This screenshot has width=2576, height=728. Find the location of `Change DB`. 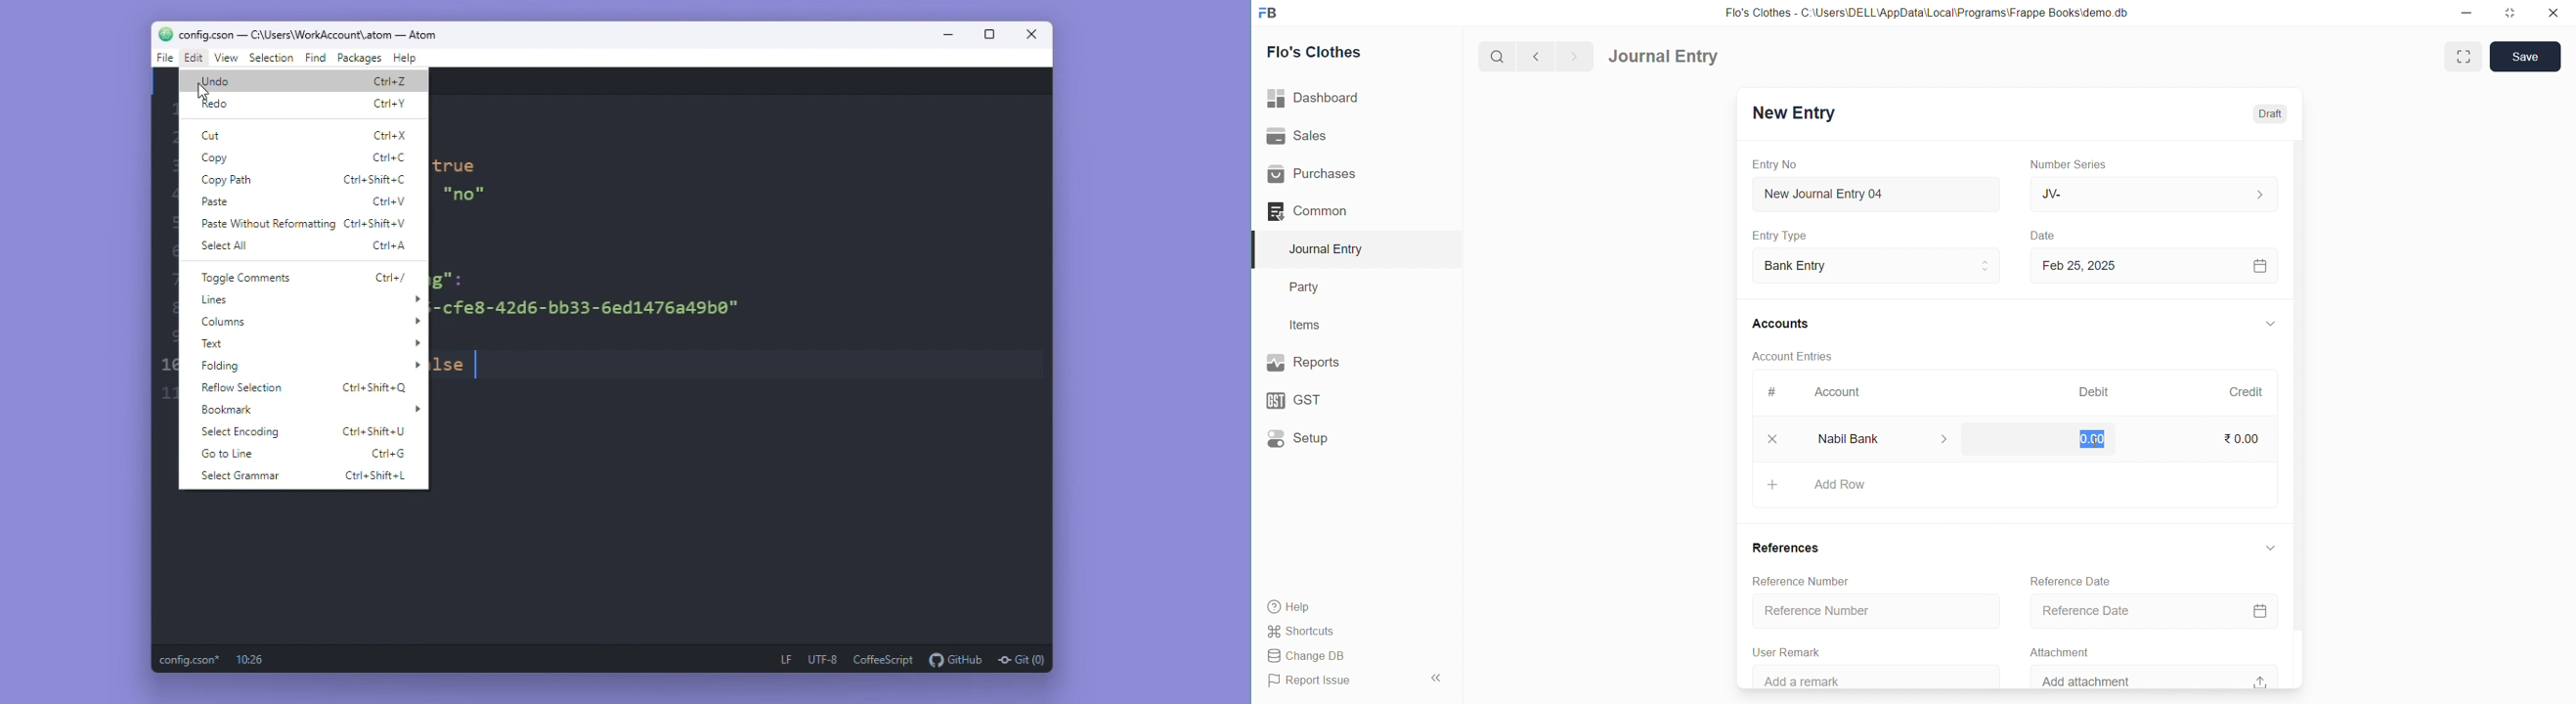

Change DB is located at coordinates (1350, 656).